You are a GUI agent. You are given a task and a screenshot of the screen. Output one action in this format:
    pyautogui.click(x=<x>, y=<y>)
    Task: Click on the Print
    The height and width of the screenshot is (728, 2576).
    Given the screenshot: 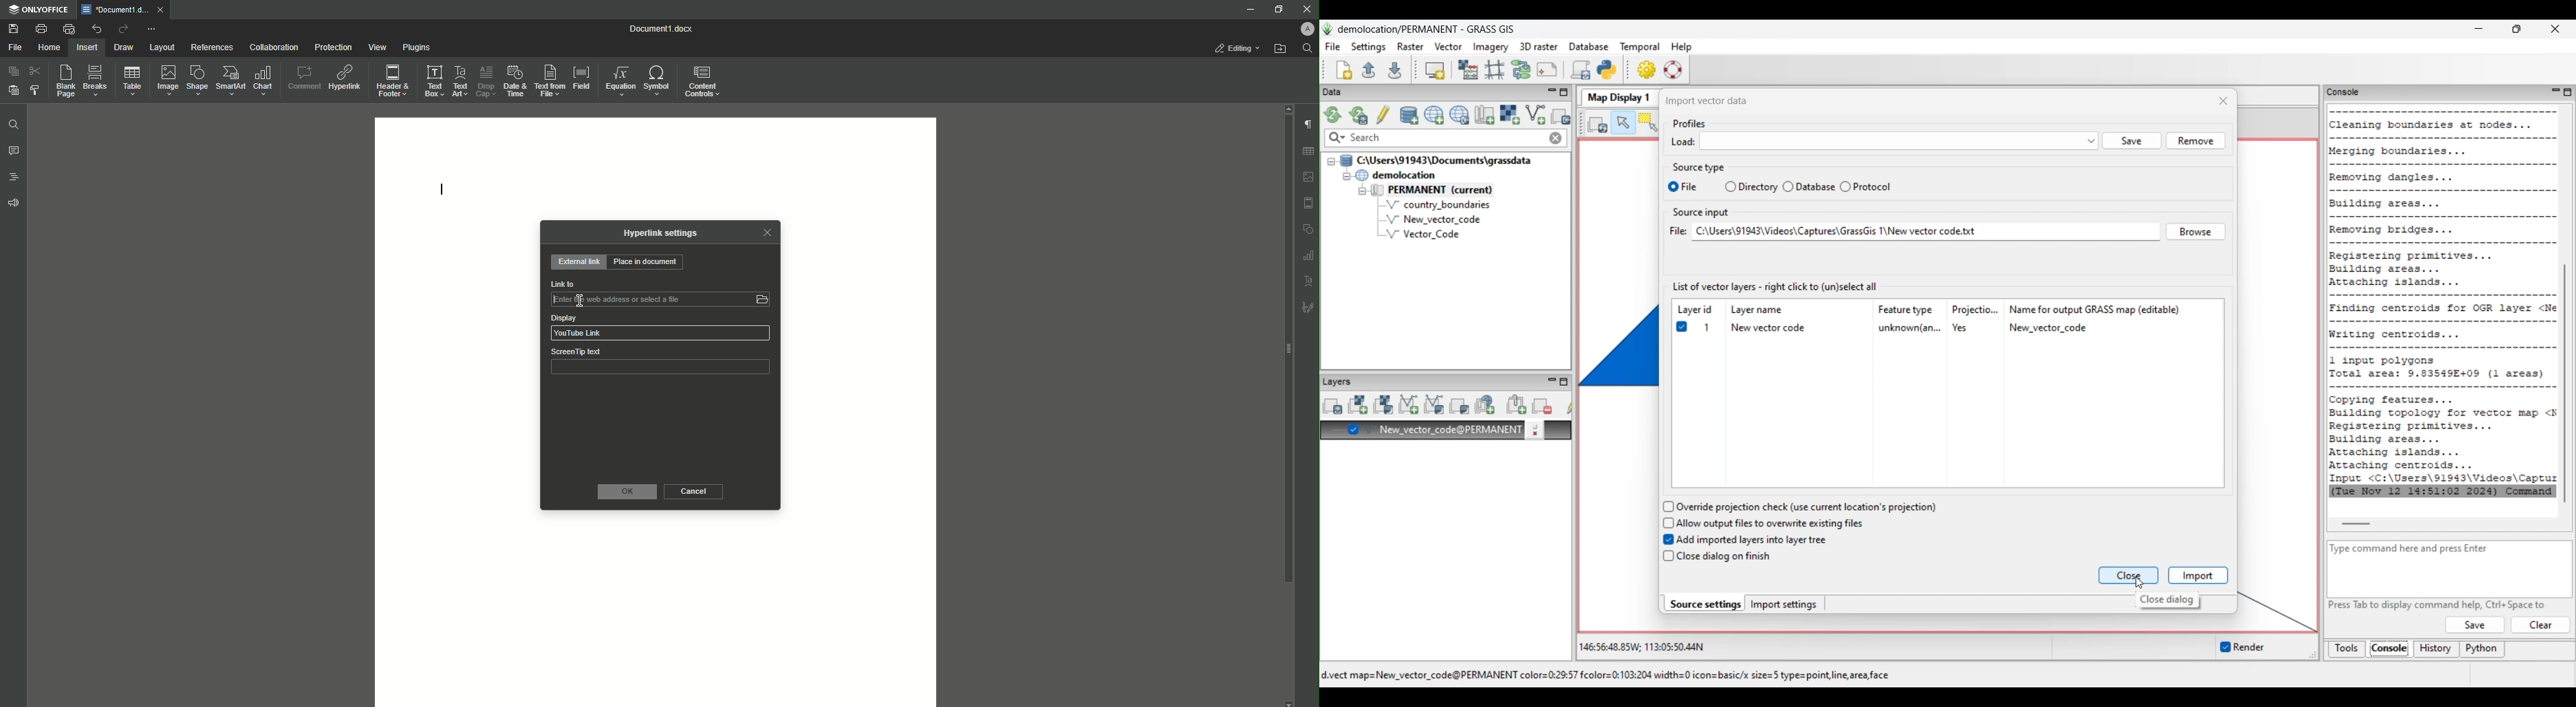 What is the action you would take?
    pyautogui.click(x=41, y=28)
    